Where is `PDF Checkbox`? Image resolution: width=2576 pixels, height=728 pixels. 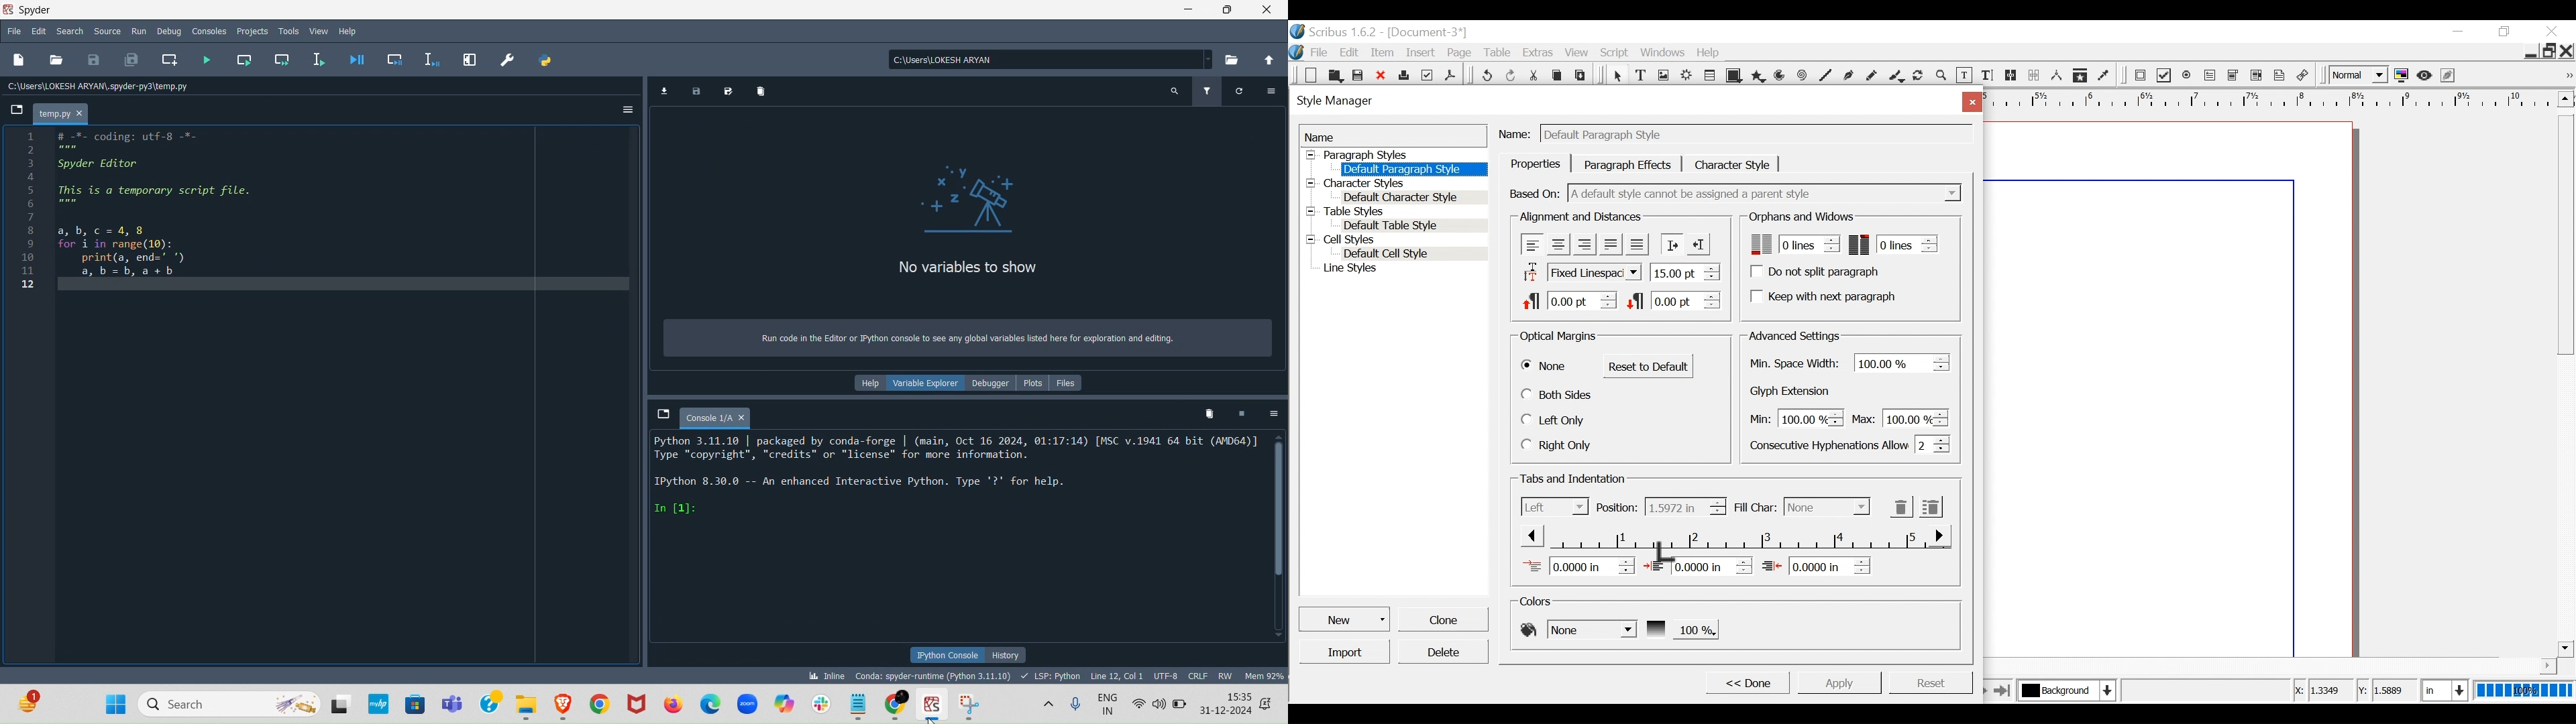
PDF Checkbox is located at coordinates (2164, 76).